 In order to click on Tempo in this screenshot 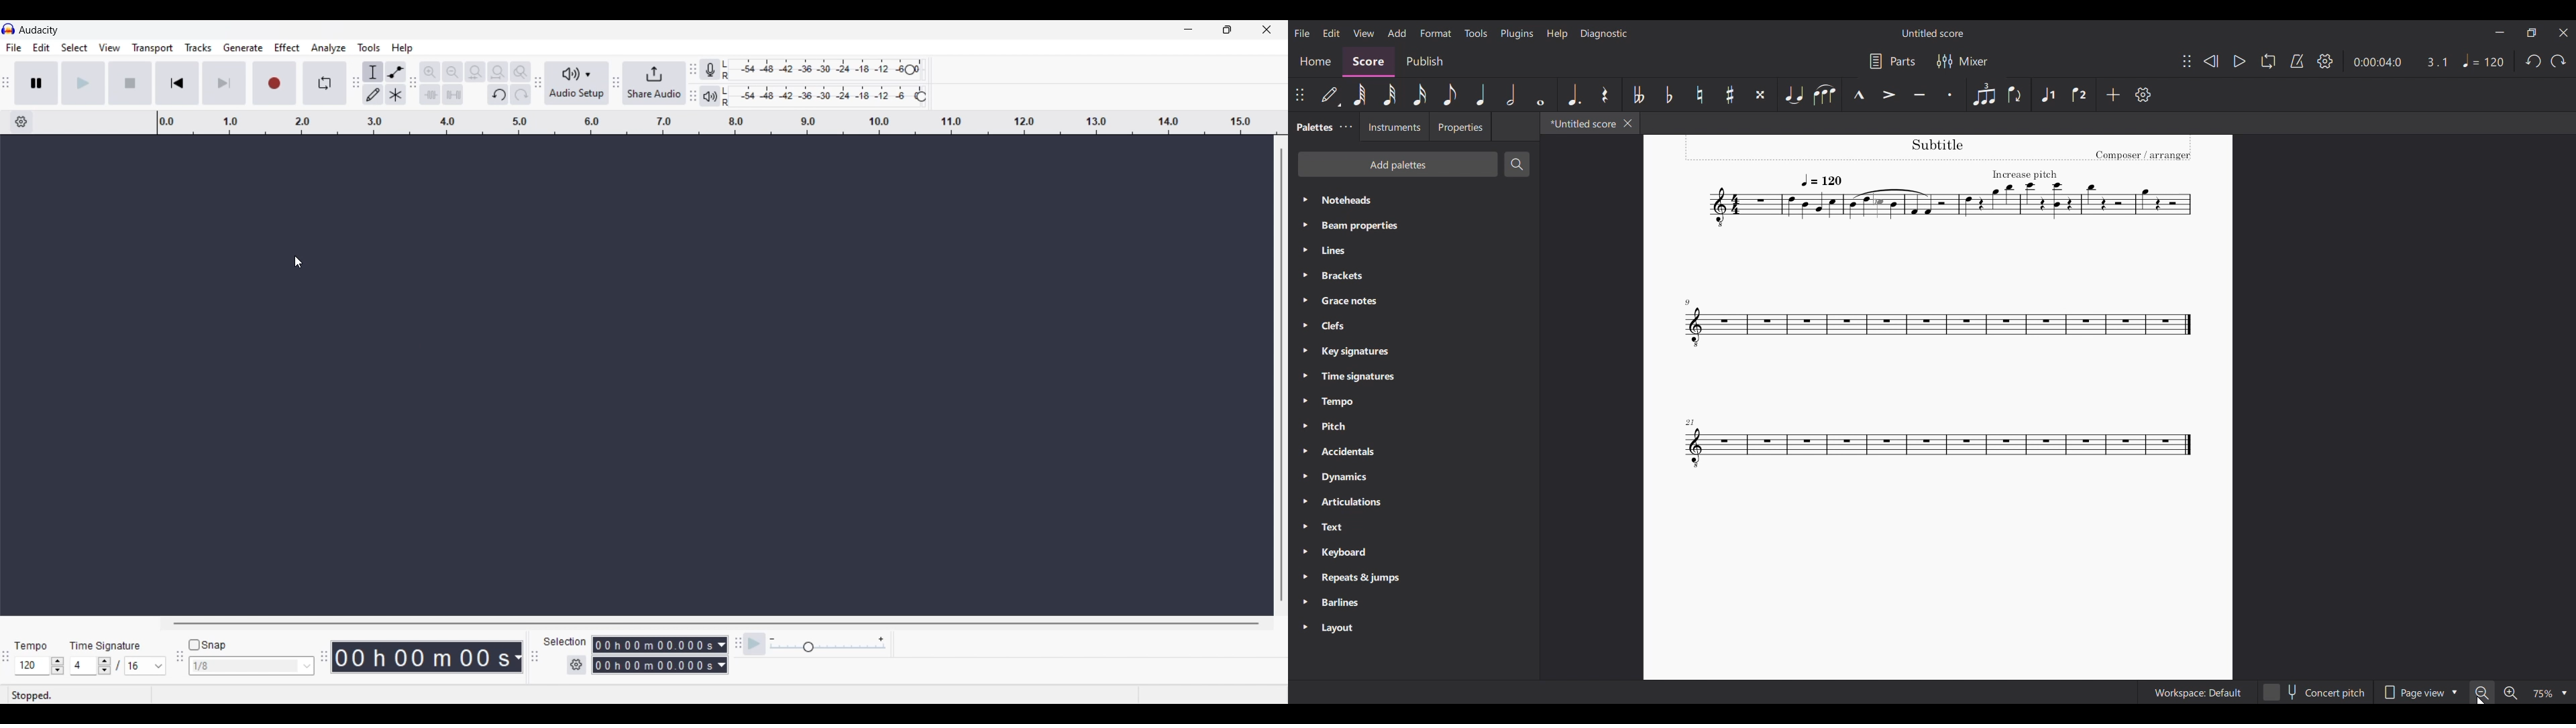, I will do `click(2485, 60)`.